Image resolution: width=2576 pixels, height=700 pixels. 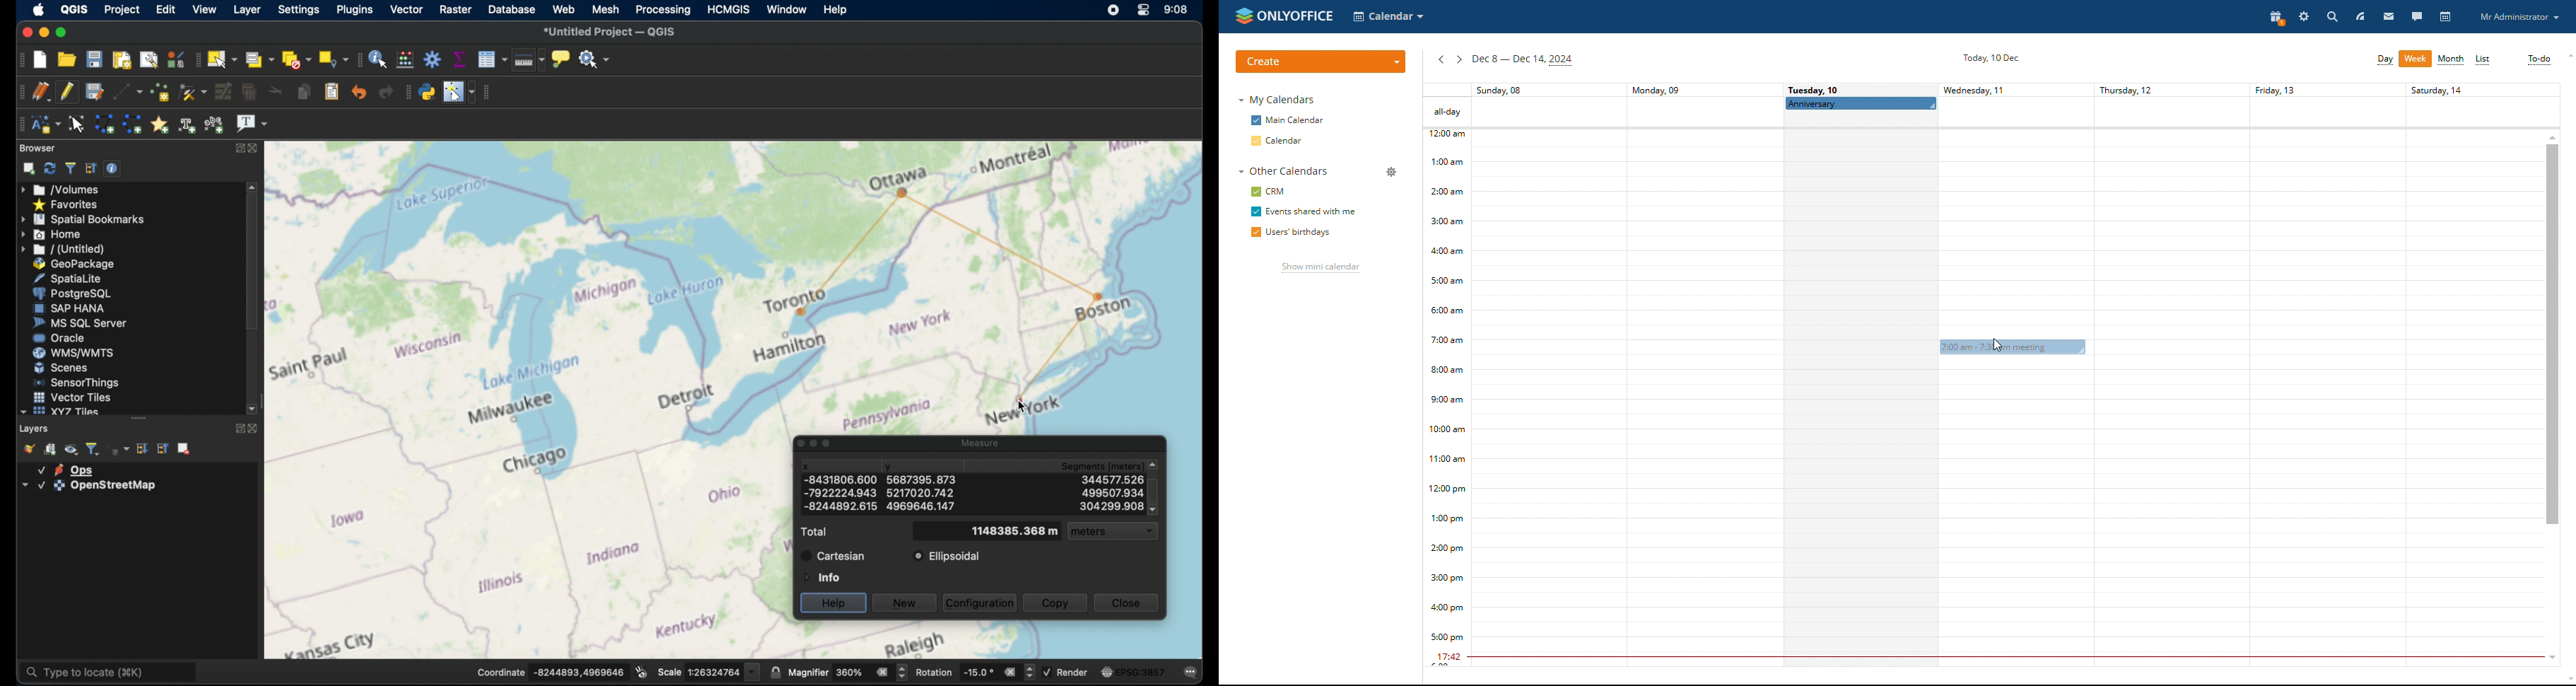 I want to click on crm, so click(x=1270, y=192).